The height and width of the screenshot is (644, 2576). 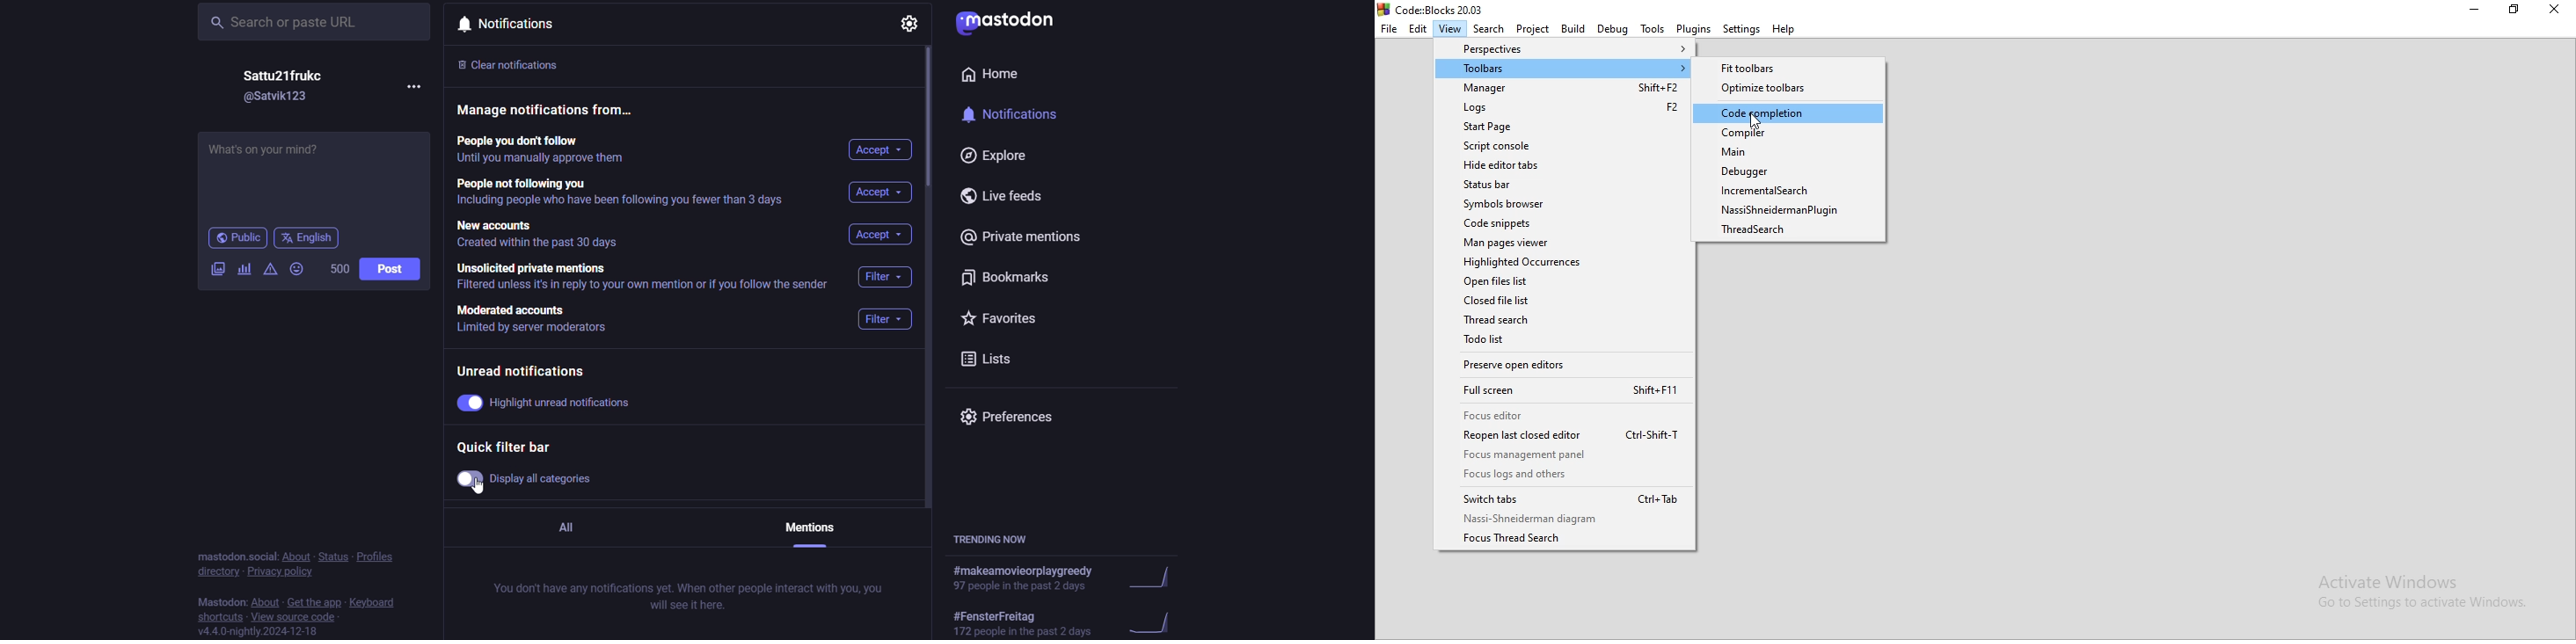 I want to click on Restore, so click(x=2516, y=11).